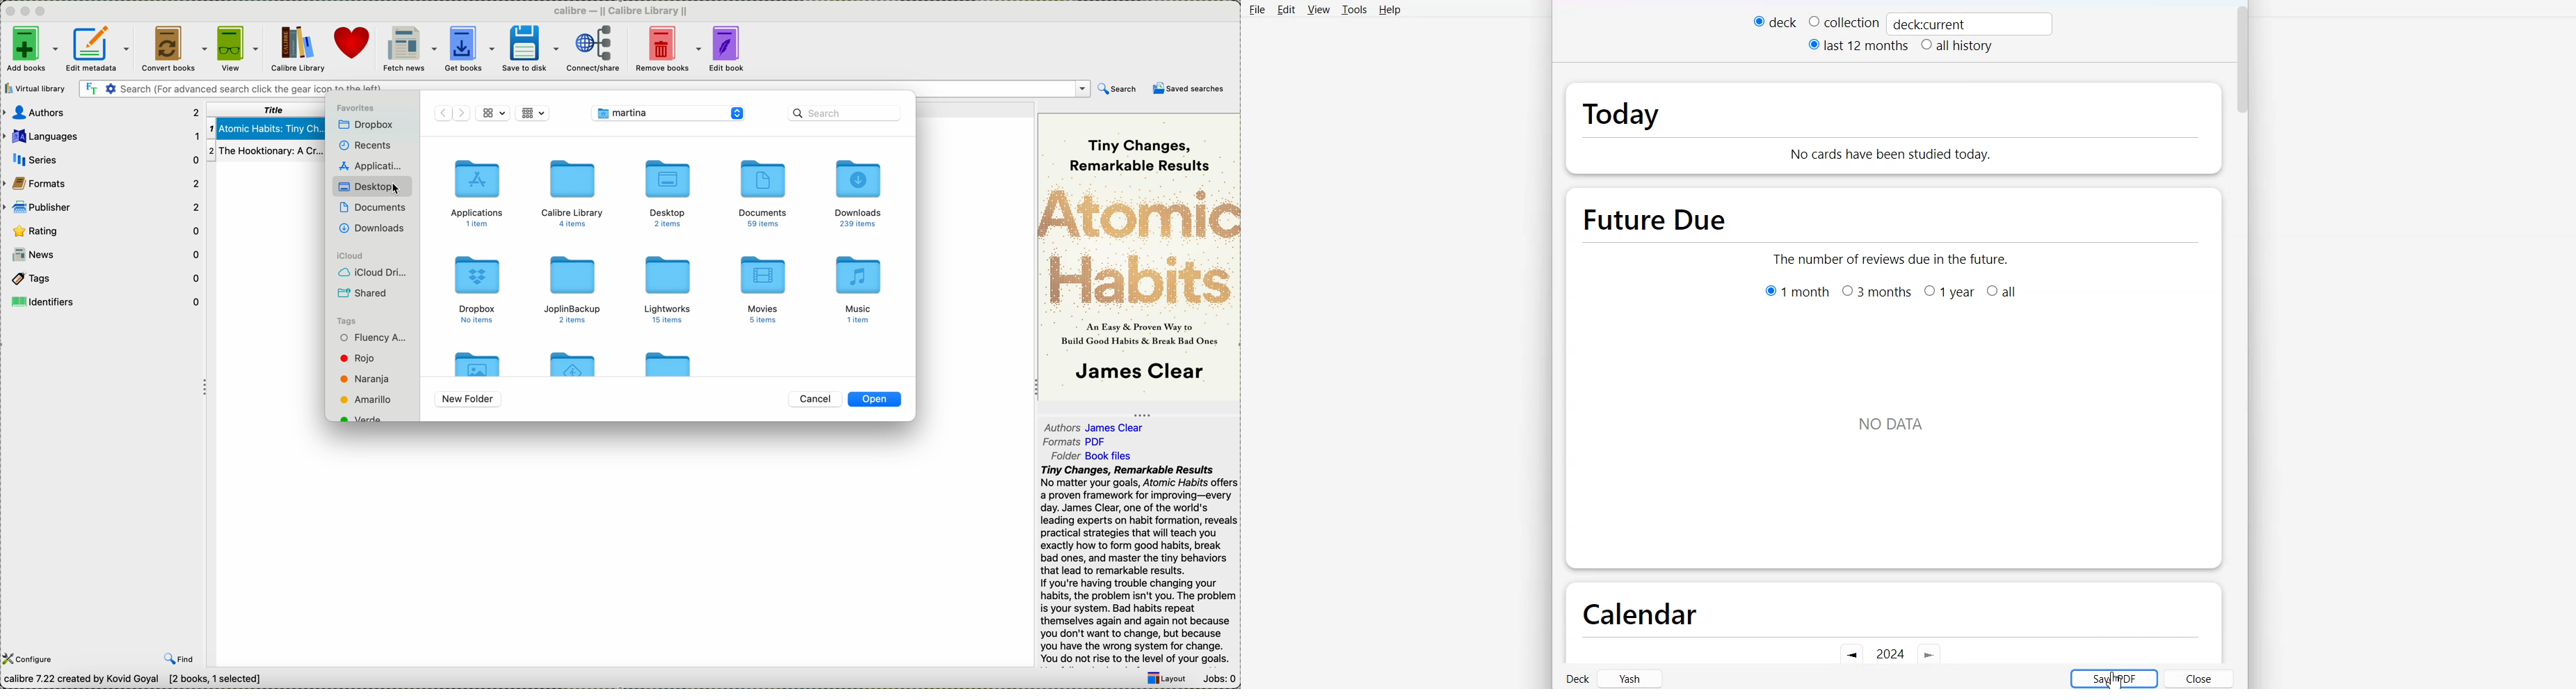  Describe the element at coordinates (1851, 655) in the screenshot. I see `Go Back` at that location.